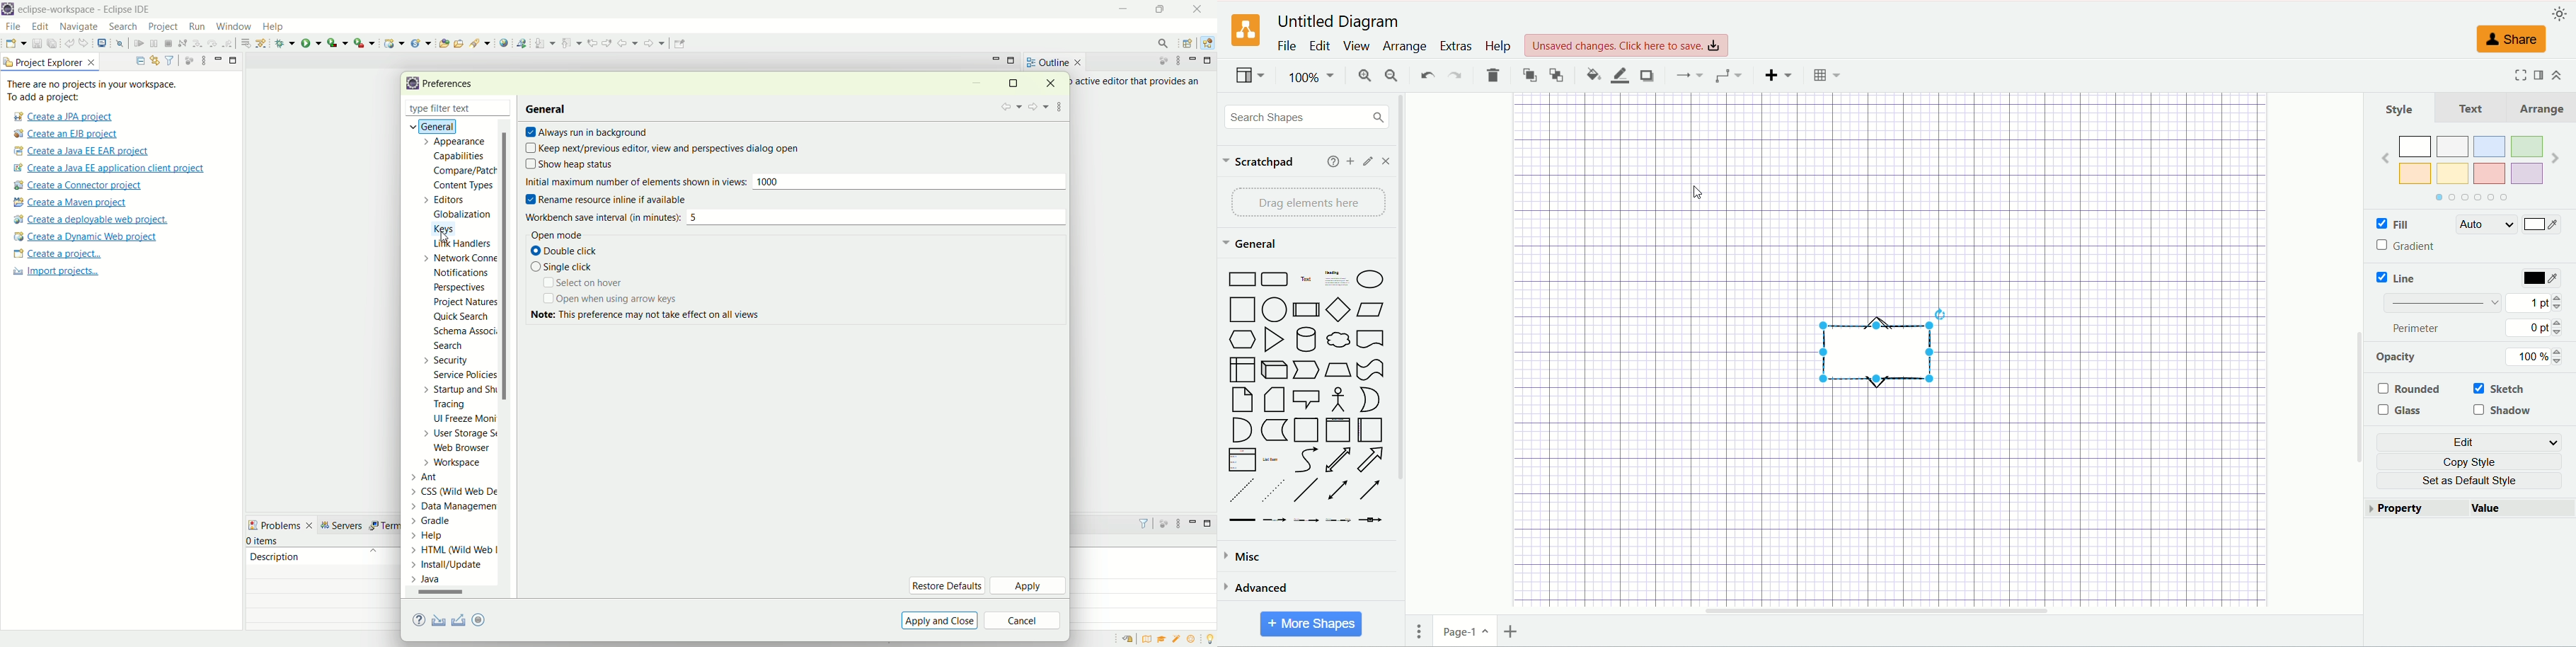 The width and height of the screenshot is (2576, 672). Describe the element at coordinates (1308, 339) in the screenshot. I see `Cylinder` at that location.